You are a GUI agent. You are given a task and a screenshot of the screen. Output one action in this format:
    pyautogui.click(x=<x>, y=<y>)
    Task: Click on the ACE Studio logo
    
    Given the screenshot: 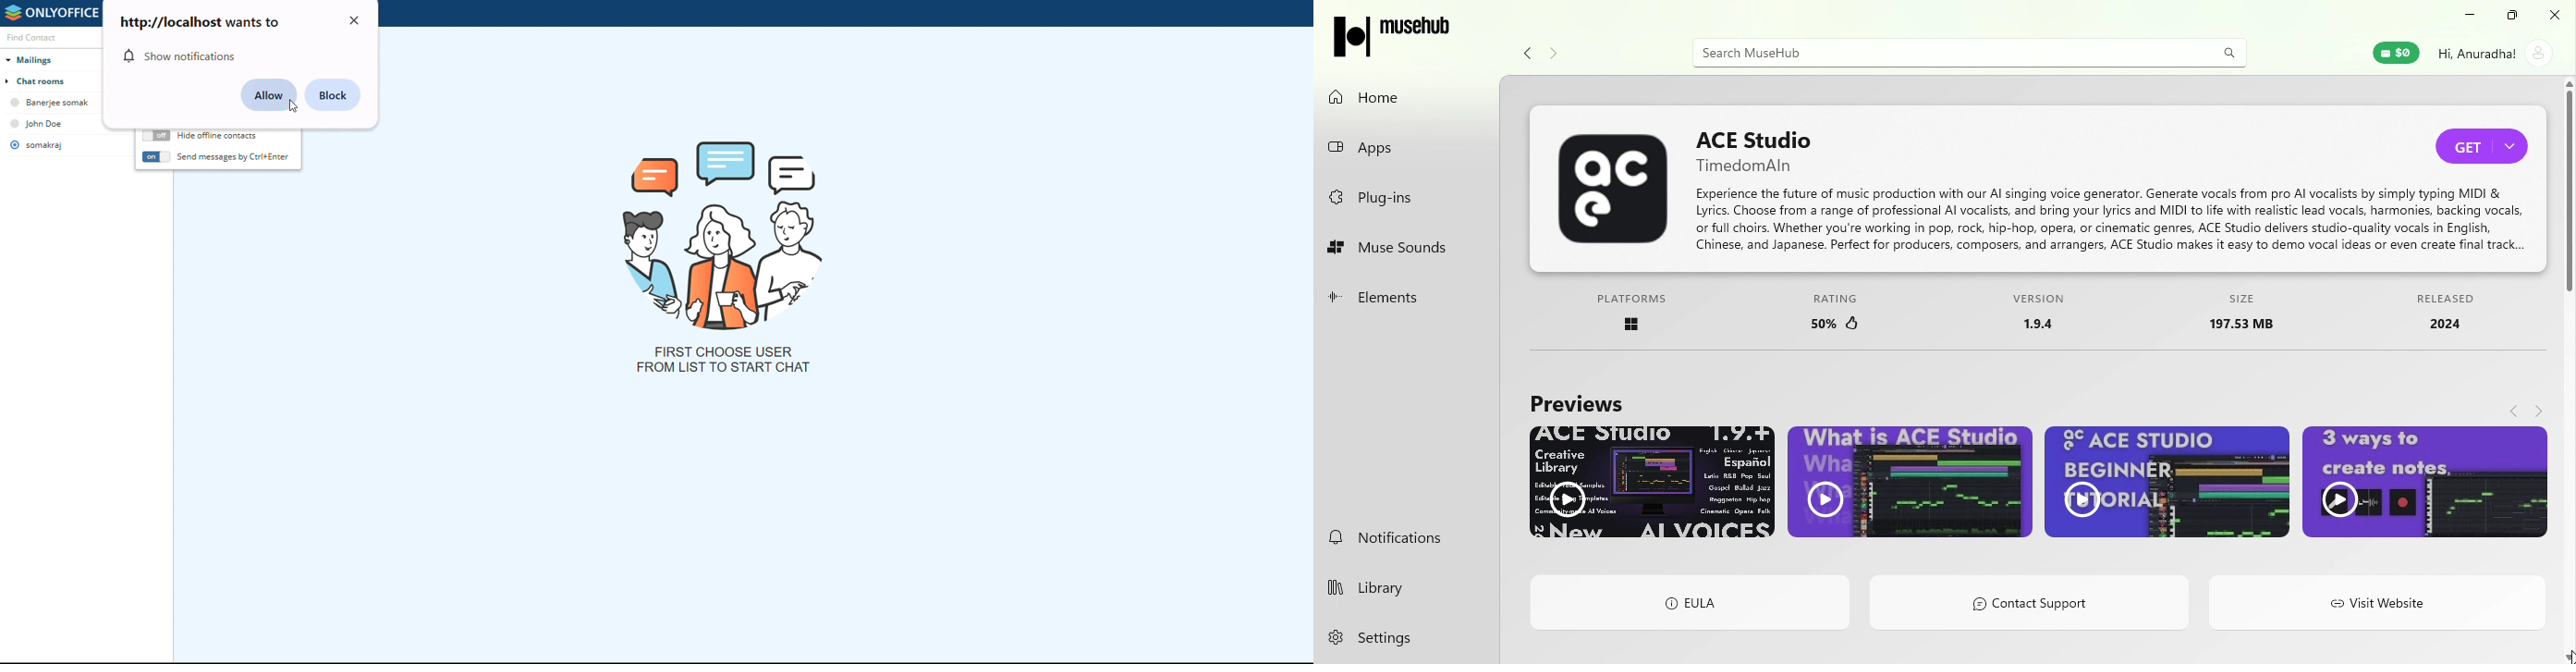 What is the action you would take?
    pyautogui.click(x=1614, y=194)
    